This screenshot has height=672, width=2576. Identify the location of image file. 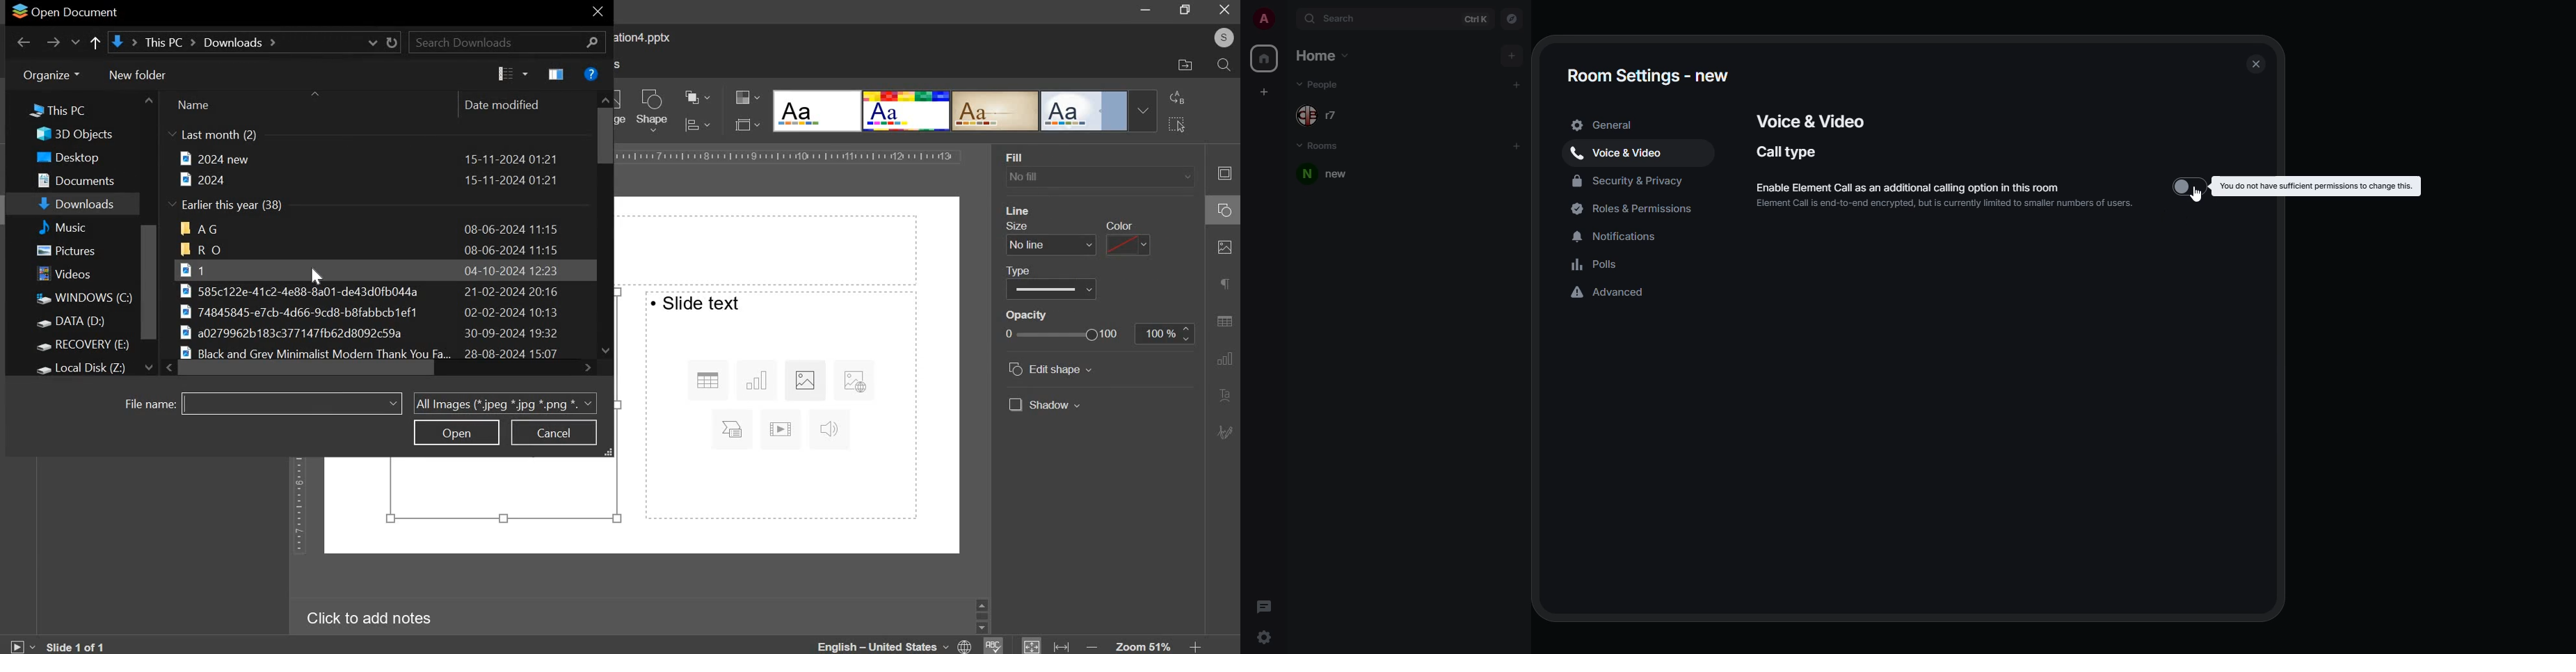
(373, 291).